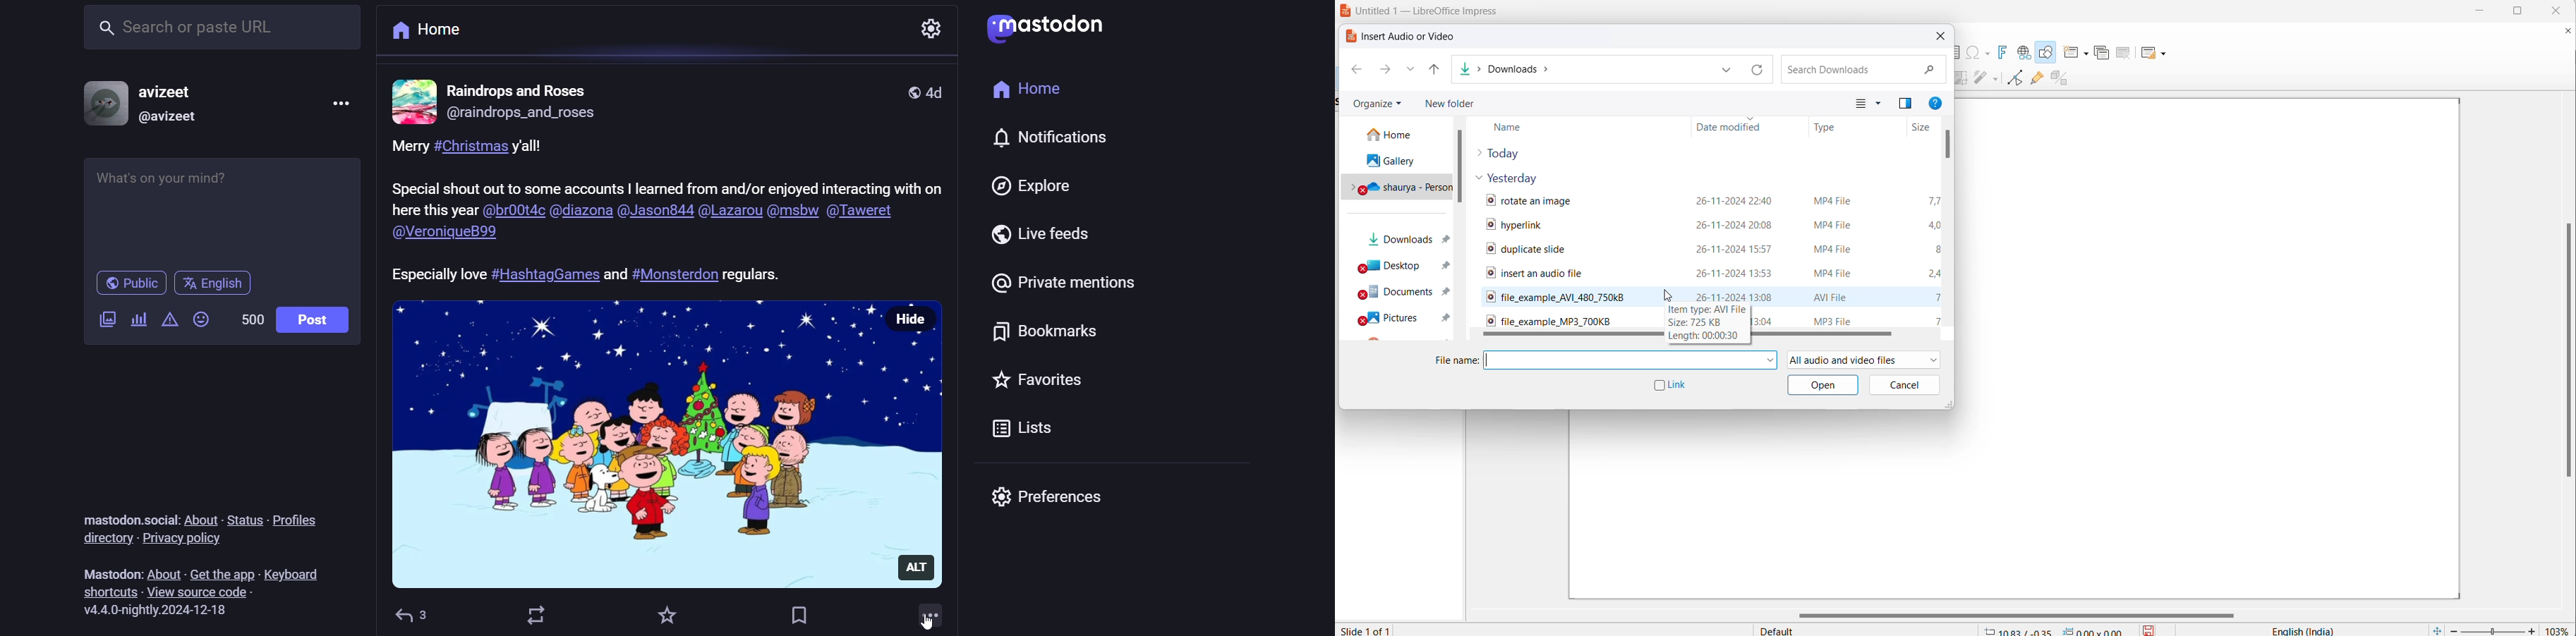 This screenshot has height=644, width=2576. What do you see at coordinates (2126, 53) in the screenshot?
I see `delete slide` at bounding box center [2126, 53].